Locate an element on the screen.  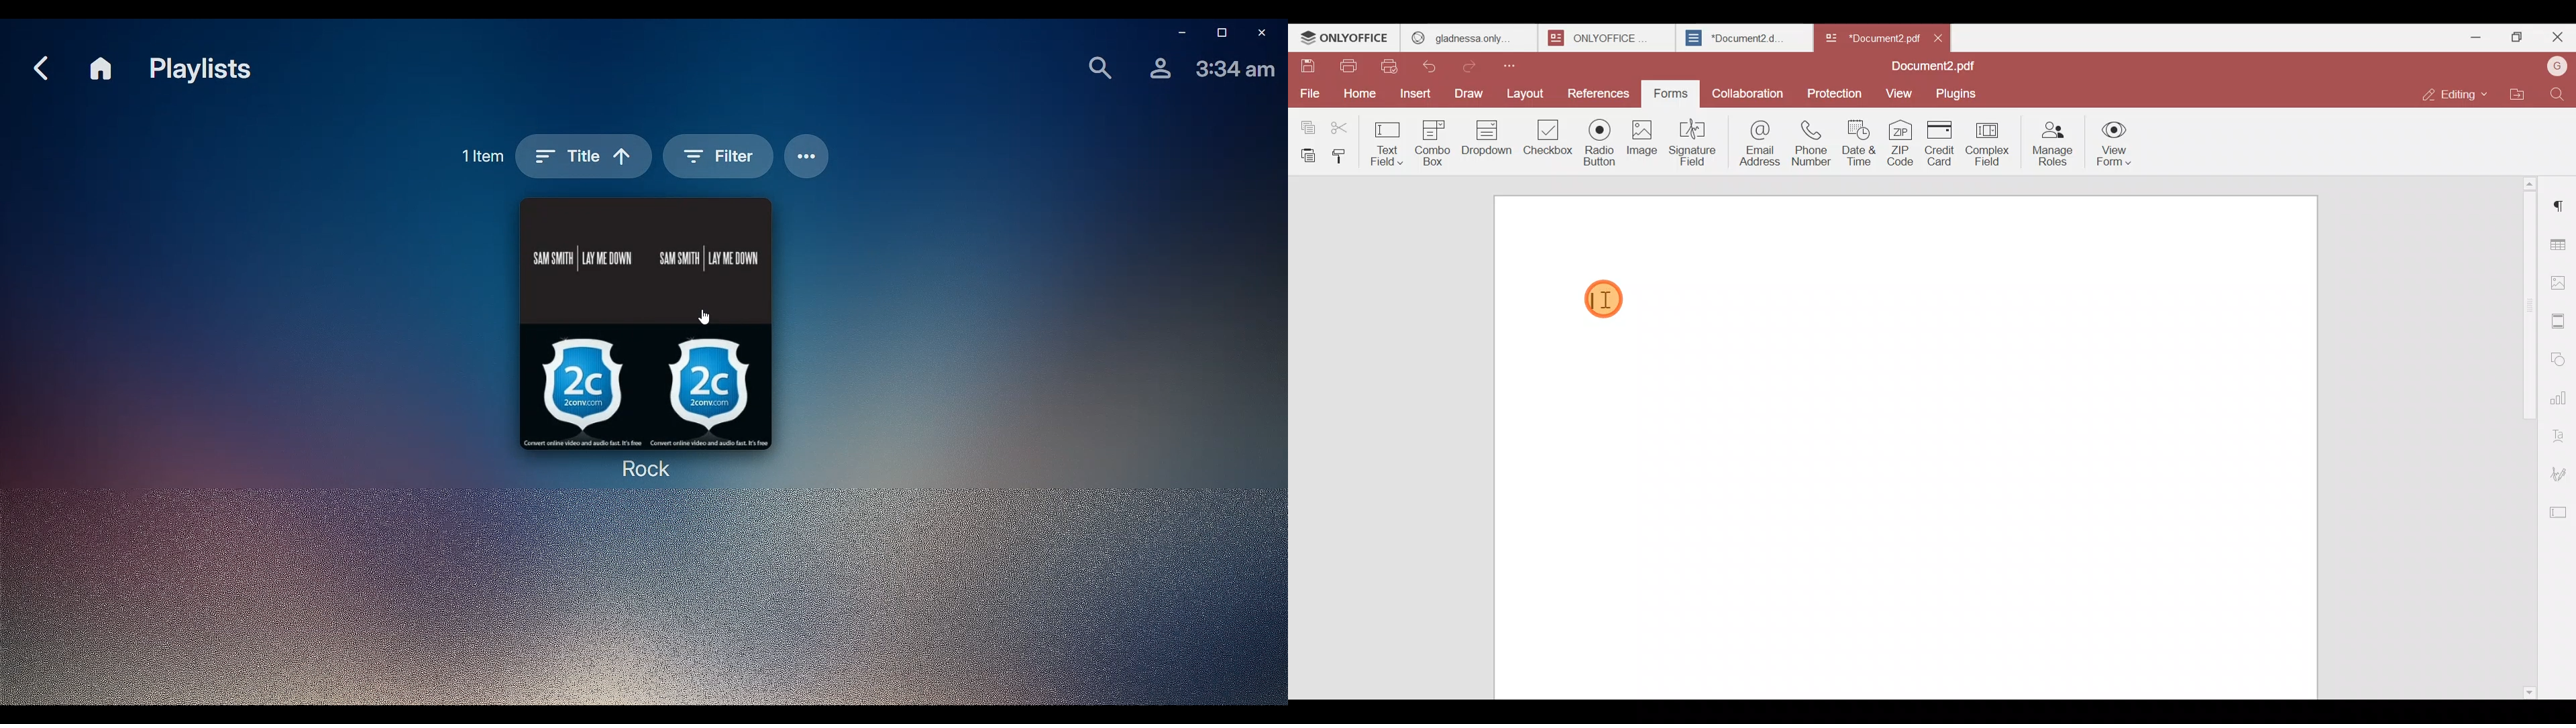
Rock is located at coordinates (647, 335).